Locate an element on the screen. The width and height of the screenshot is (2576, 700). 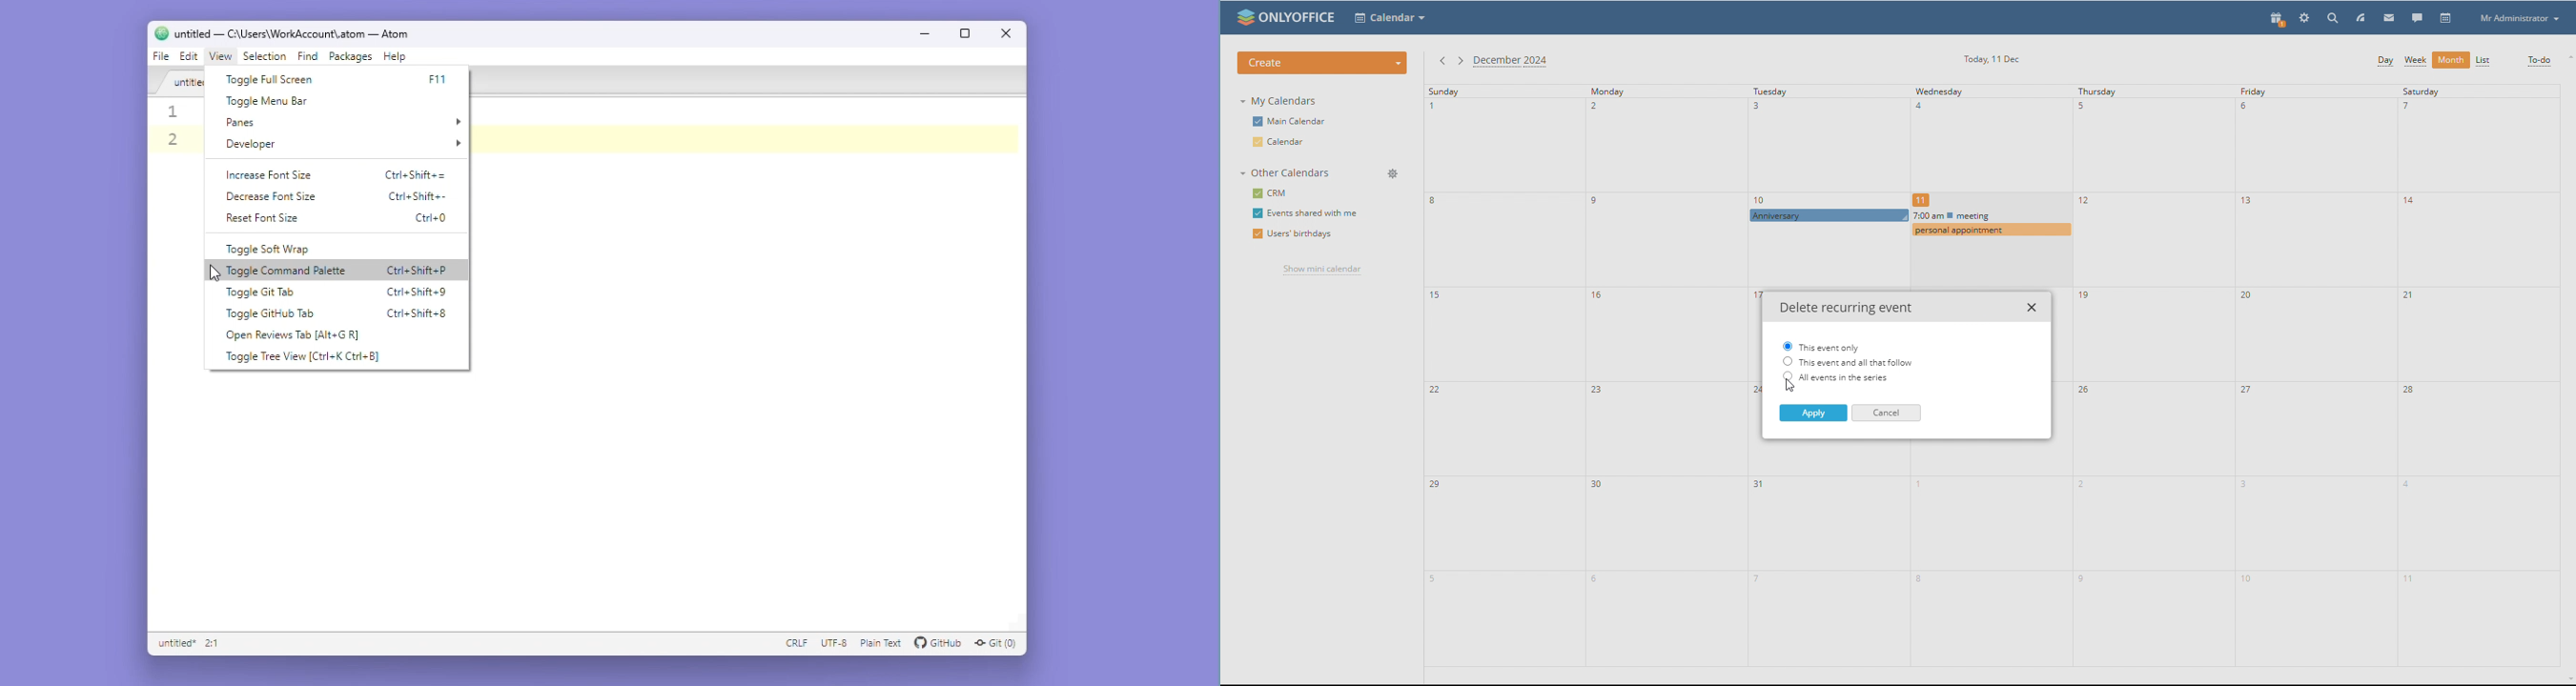
thursday is located at coordinates (2153, 376).